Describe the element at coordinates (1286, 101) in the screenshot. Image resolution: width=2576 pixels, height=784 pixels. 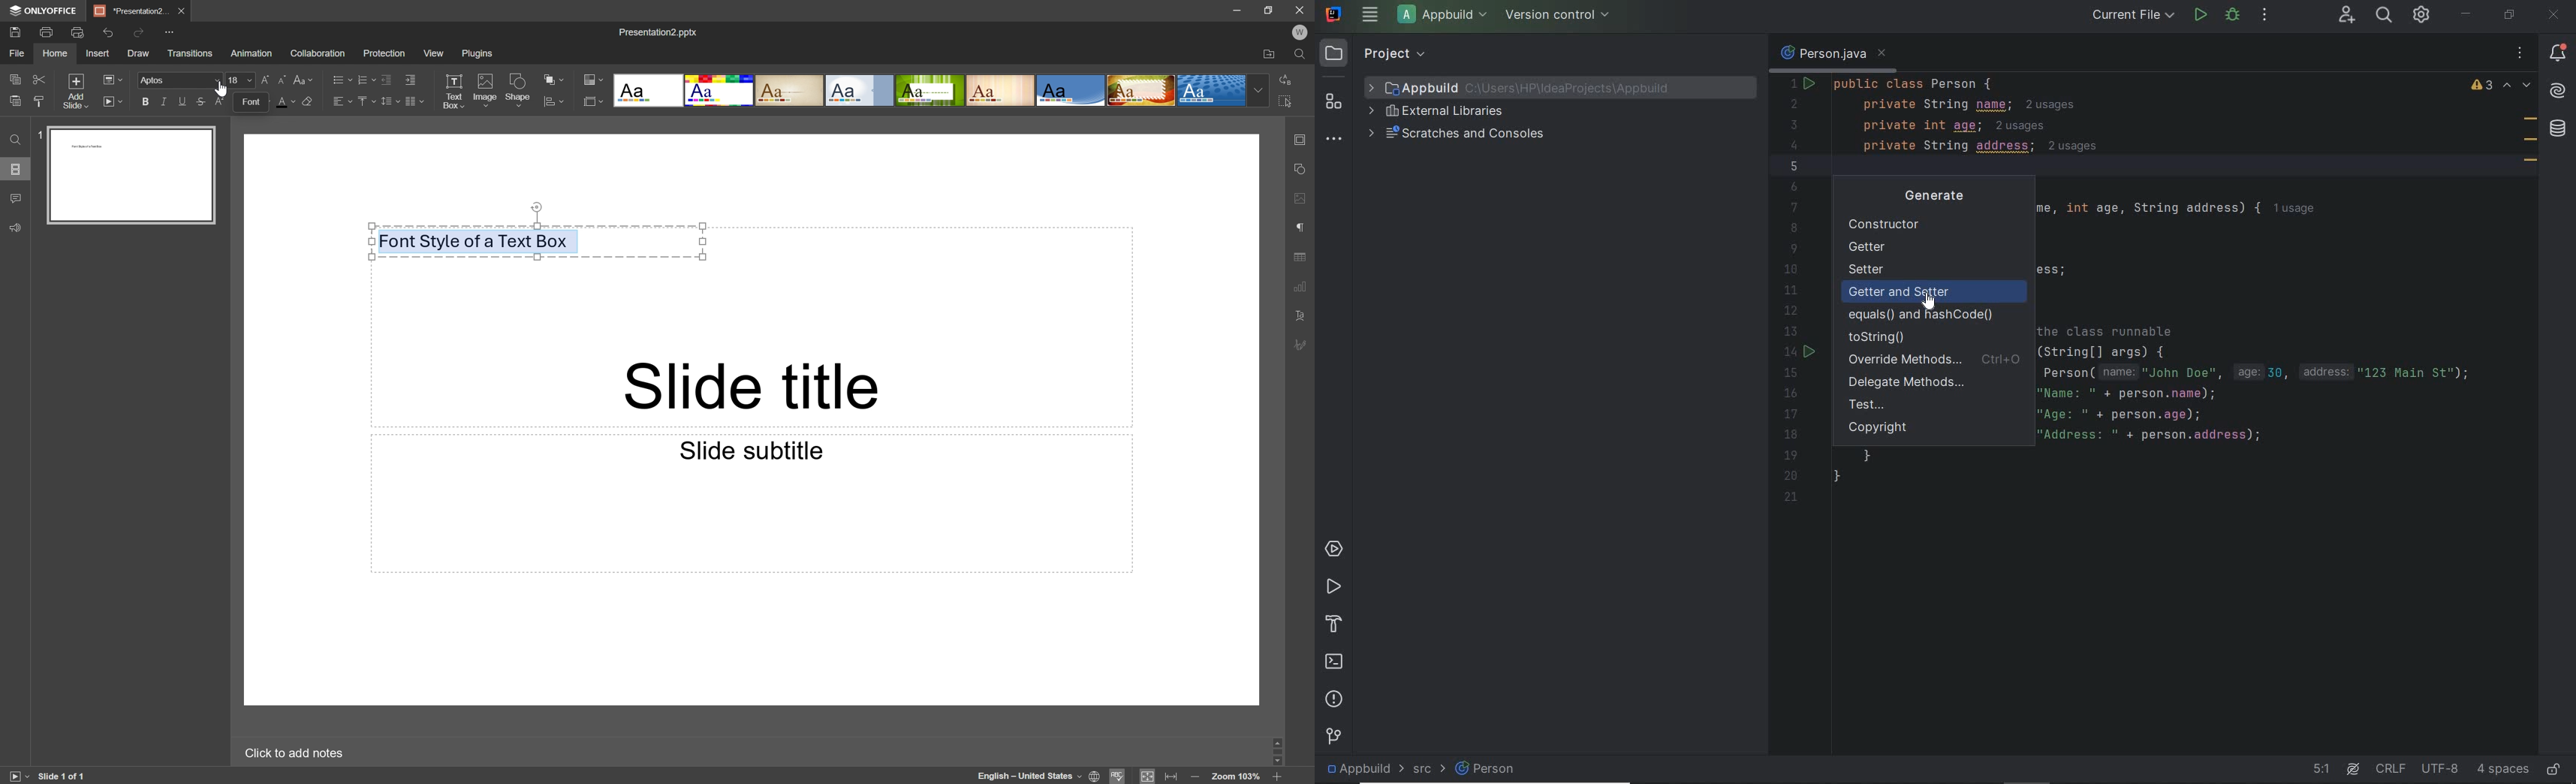
I see `Select All` at that location.